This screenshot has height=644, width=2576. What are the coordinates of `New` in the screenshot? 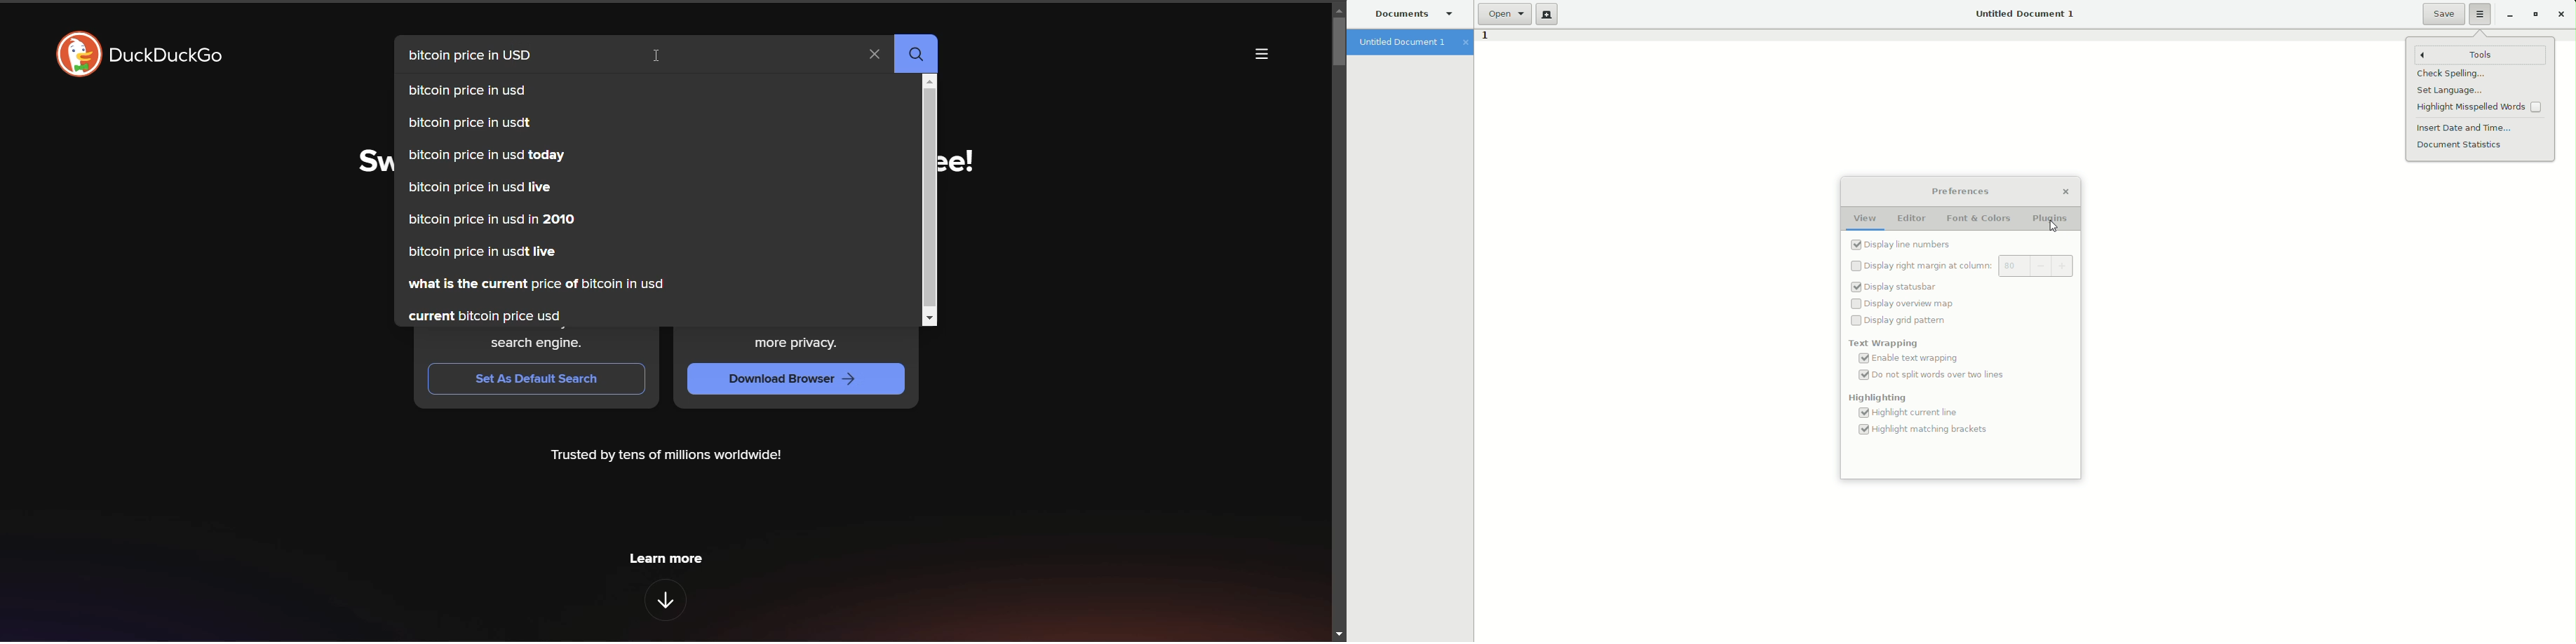 It's located at (1547, 15).